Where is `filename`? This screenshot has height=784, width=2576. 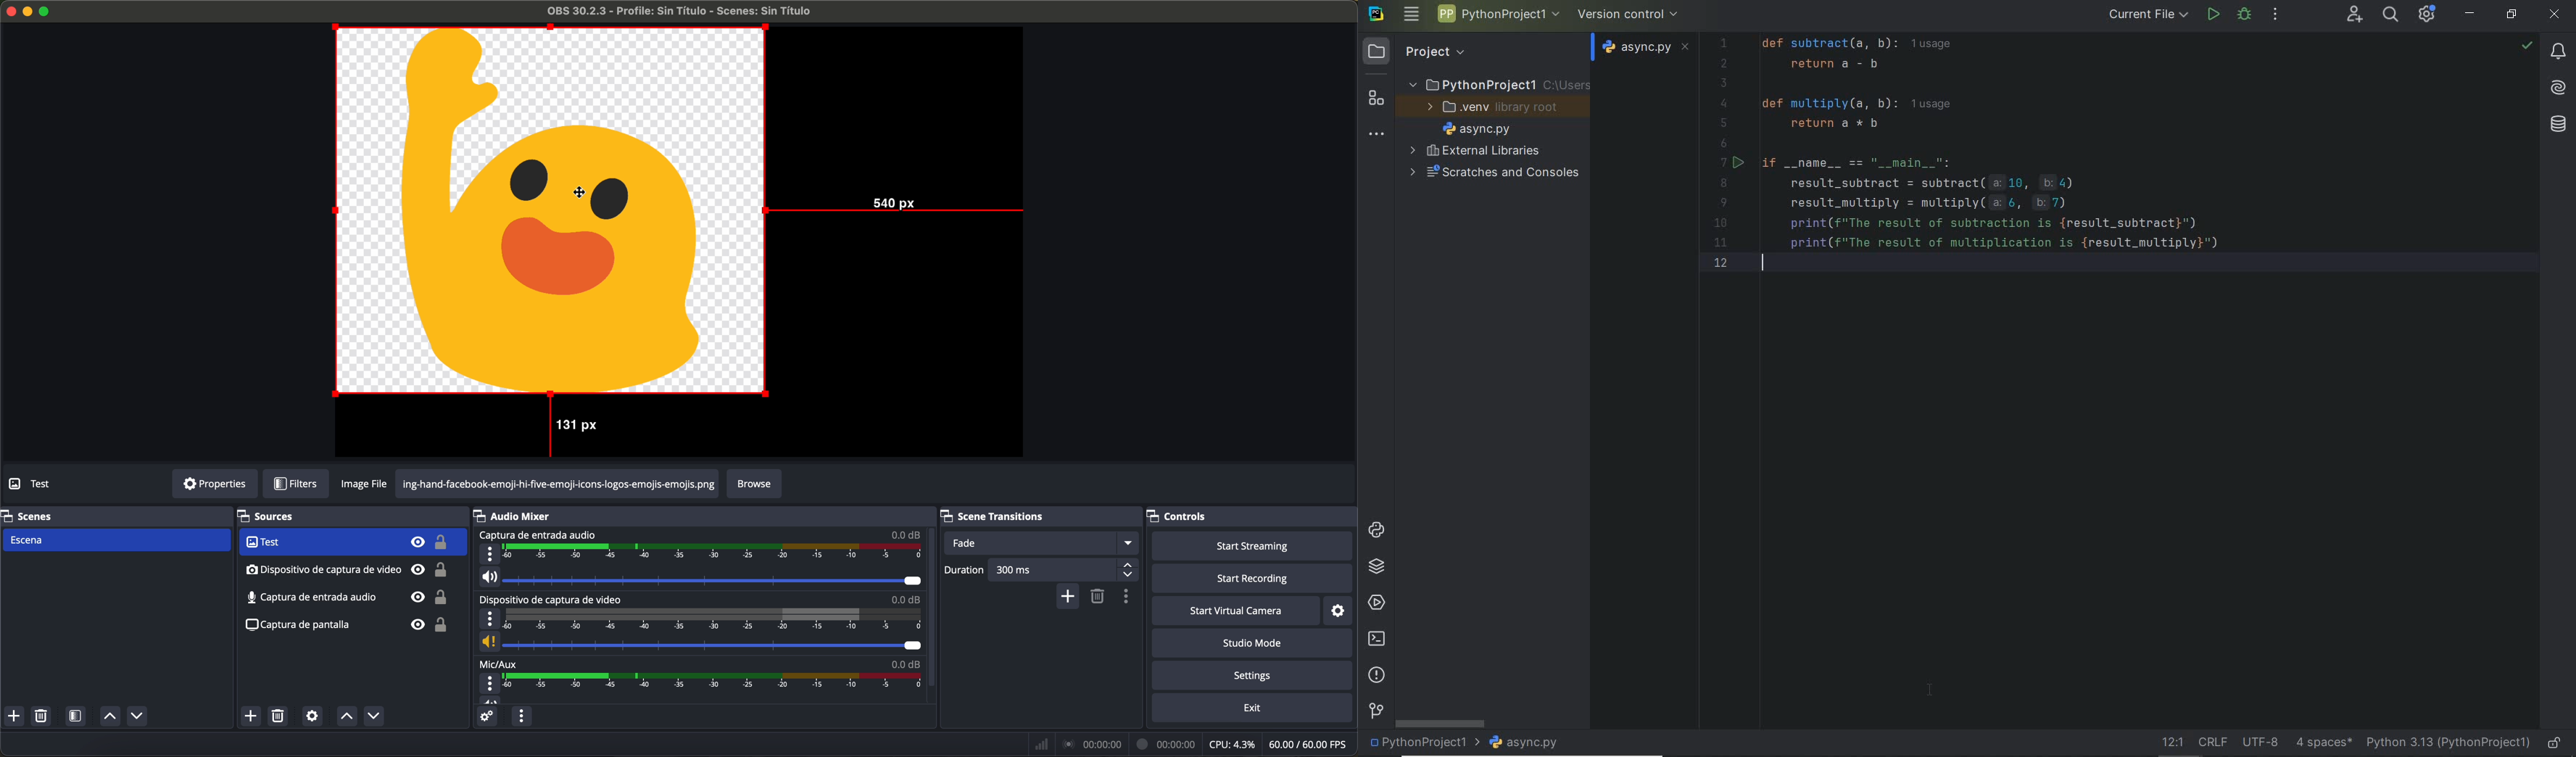 filename is located at coordinates (681, 11).